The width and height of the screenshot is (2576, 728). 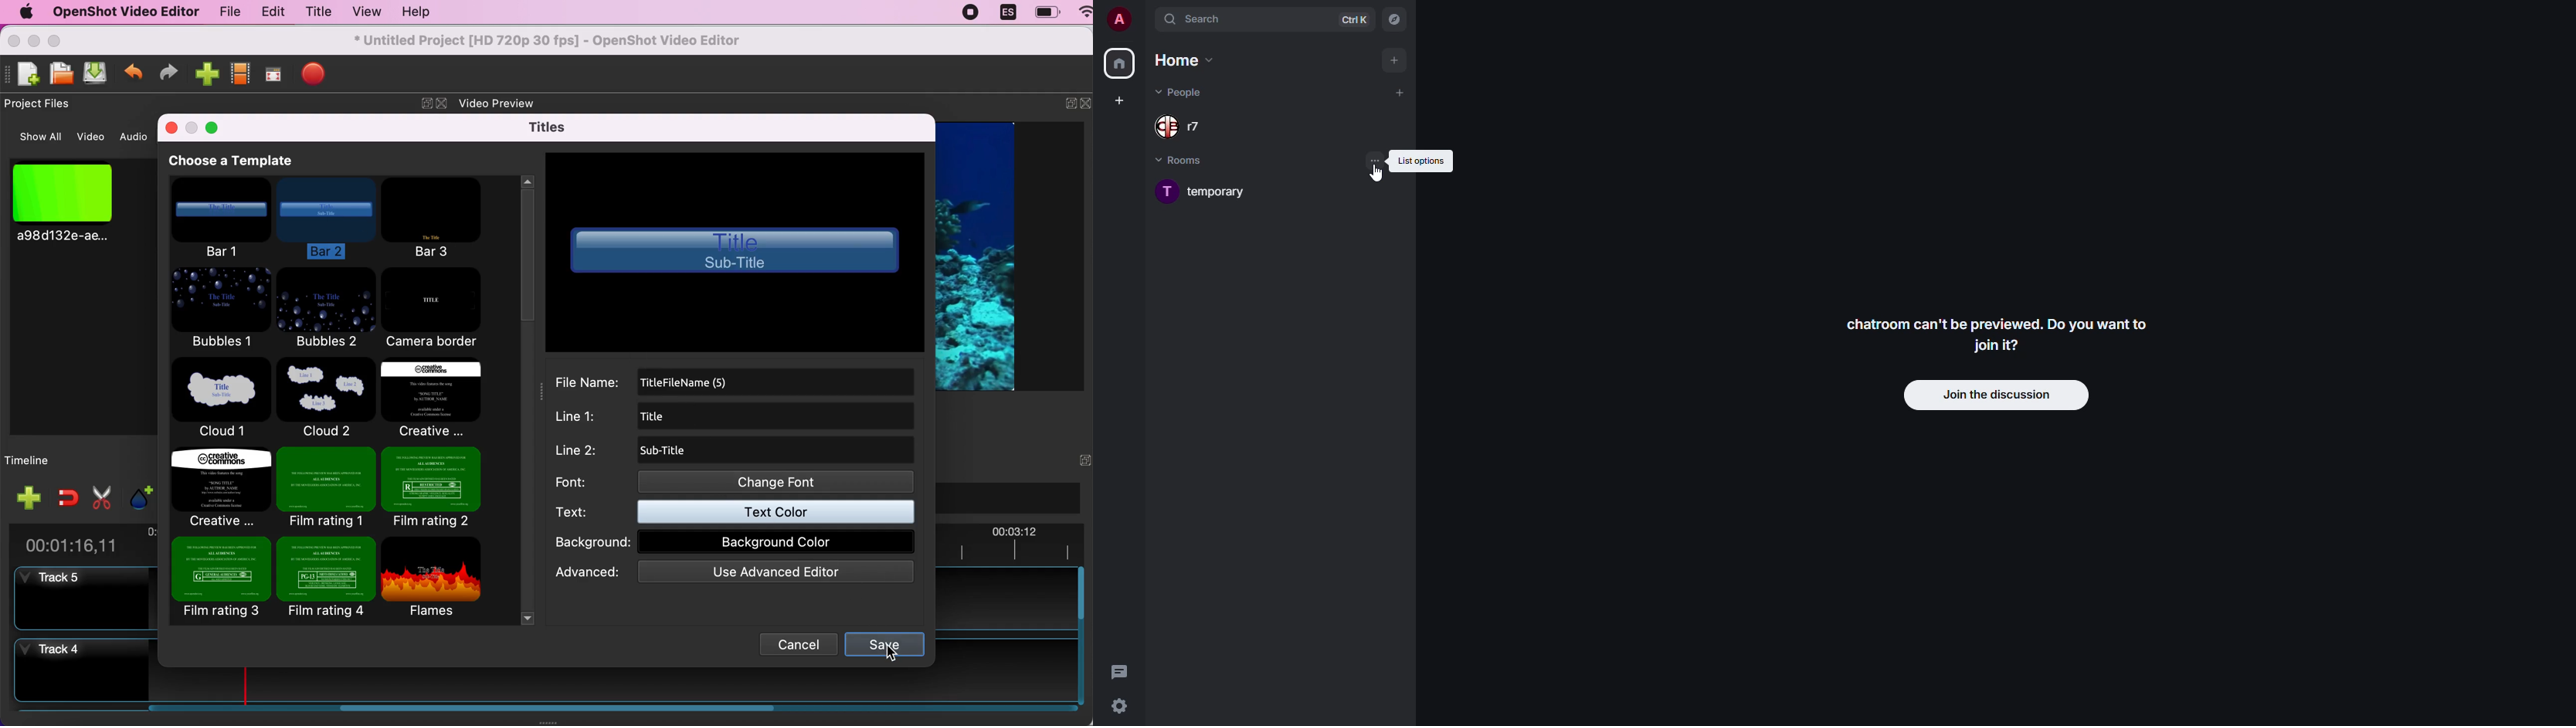 What do you see at coordinates (1119, 20) in the screenshot?
I see `profile` at bounding box center [1119, 20].